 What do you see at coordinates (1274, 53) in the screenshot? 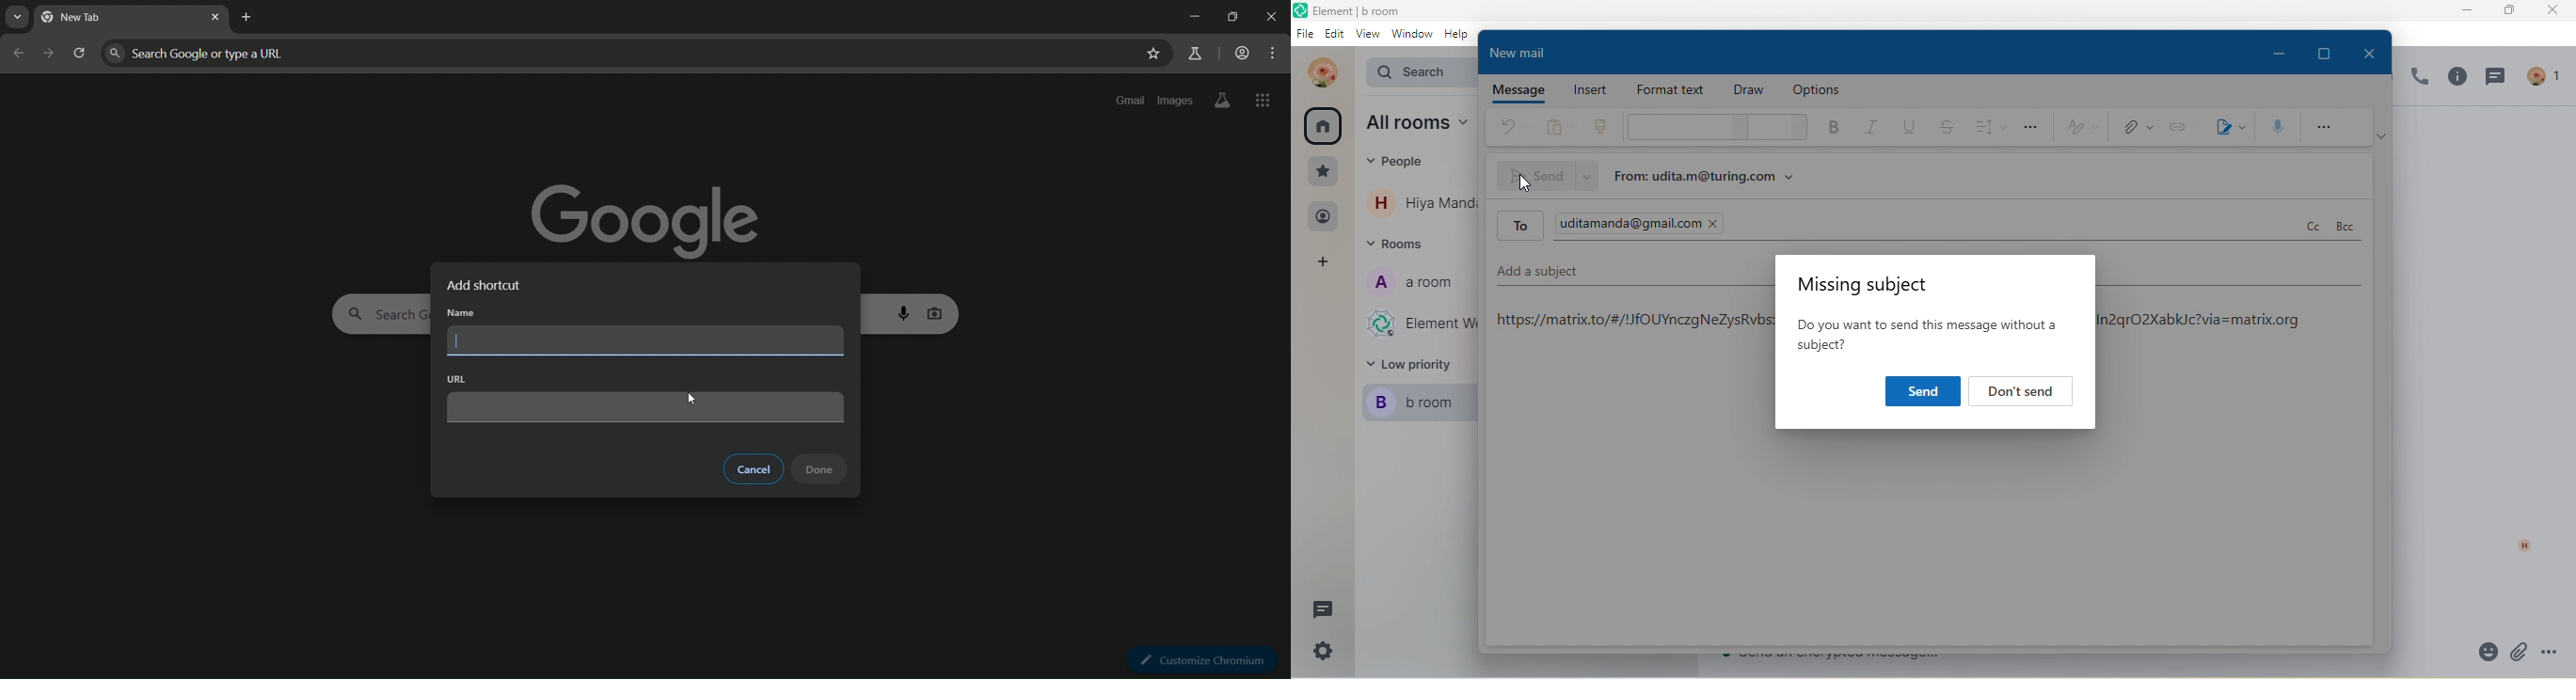
I see `menu` at bounding box center [1274, 53].